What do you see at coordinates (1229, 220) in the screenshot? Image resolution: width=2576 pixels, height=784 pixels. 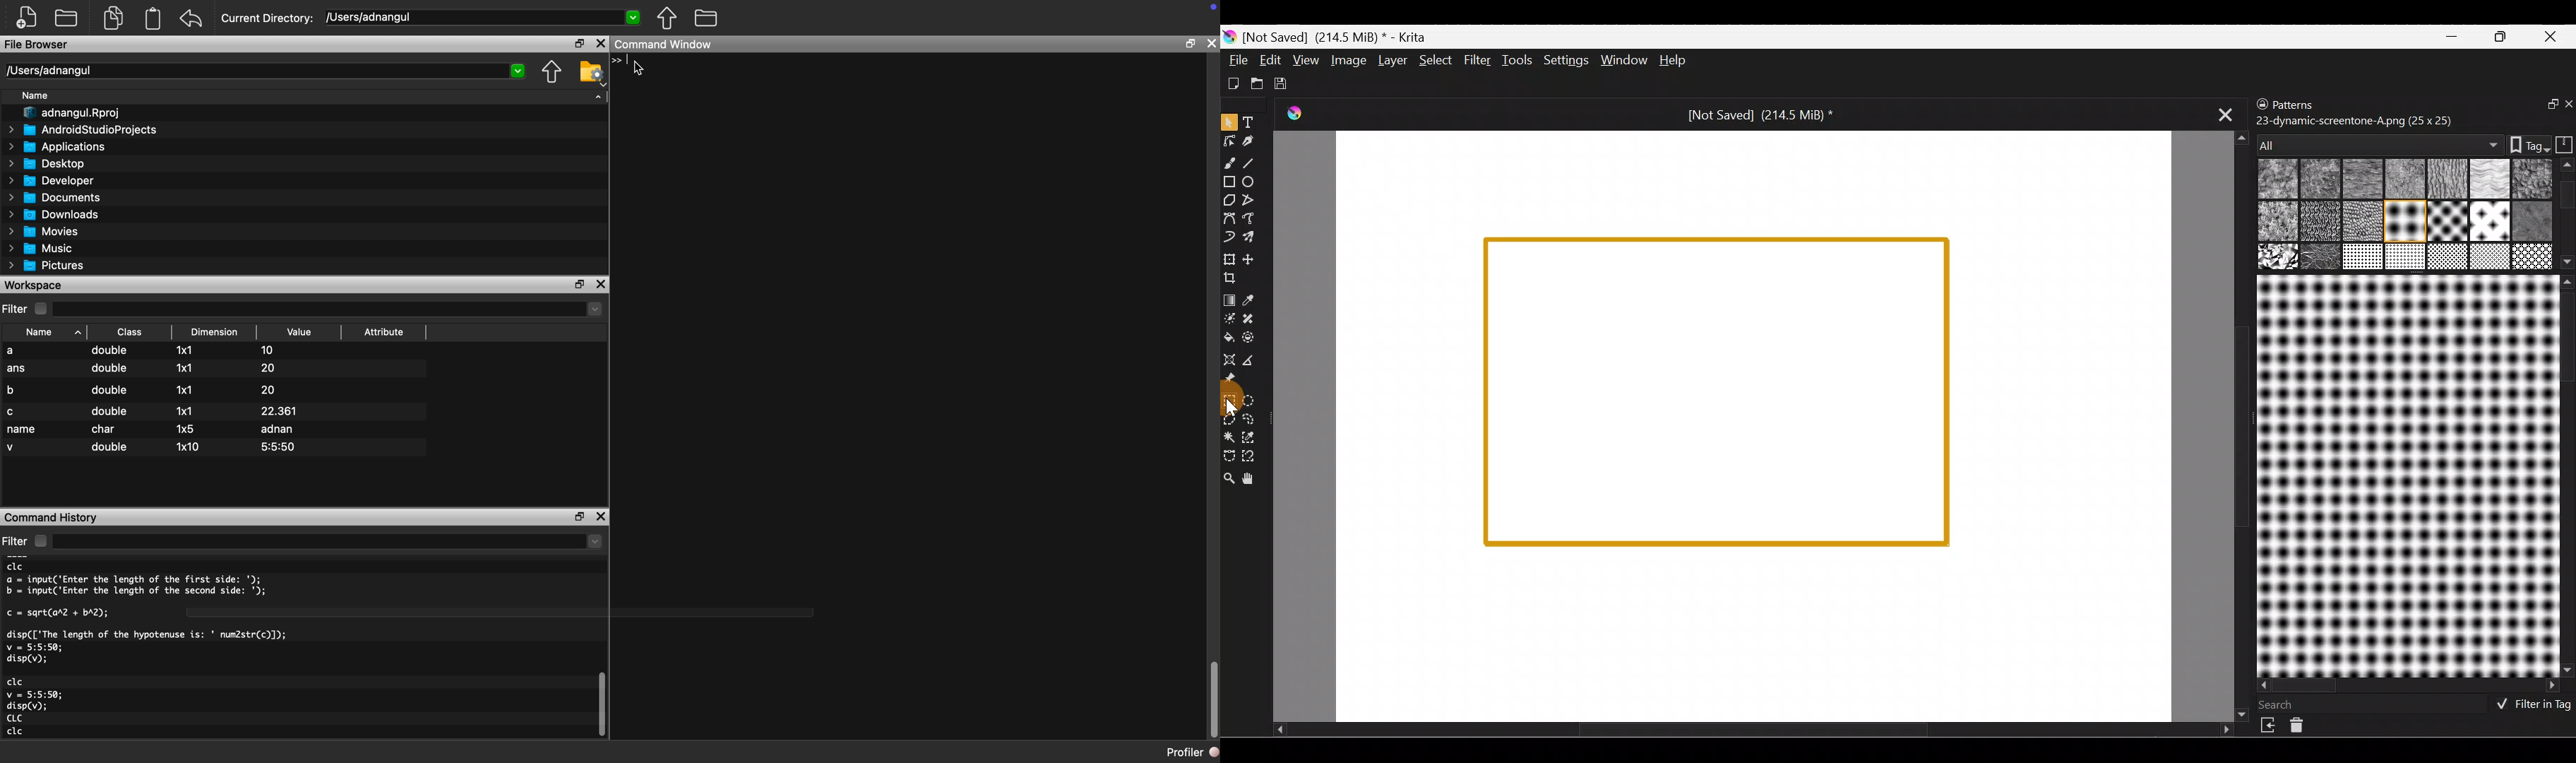 I see `Bezier curve tool` at bounding box center [1229, 220].